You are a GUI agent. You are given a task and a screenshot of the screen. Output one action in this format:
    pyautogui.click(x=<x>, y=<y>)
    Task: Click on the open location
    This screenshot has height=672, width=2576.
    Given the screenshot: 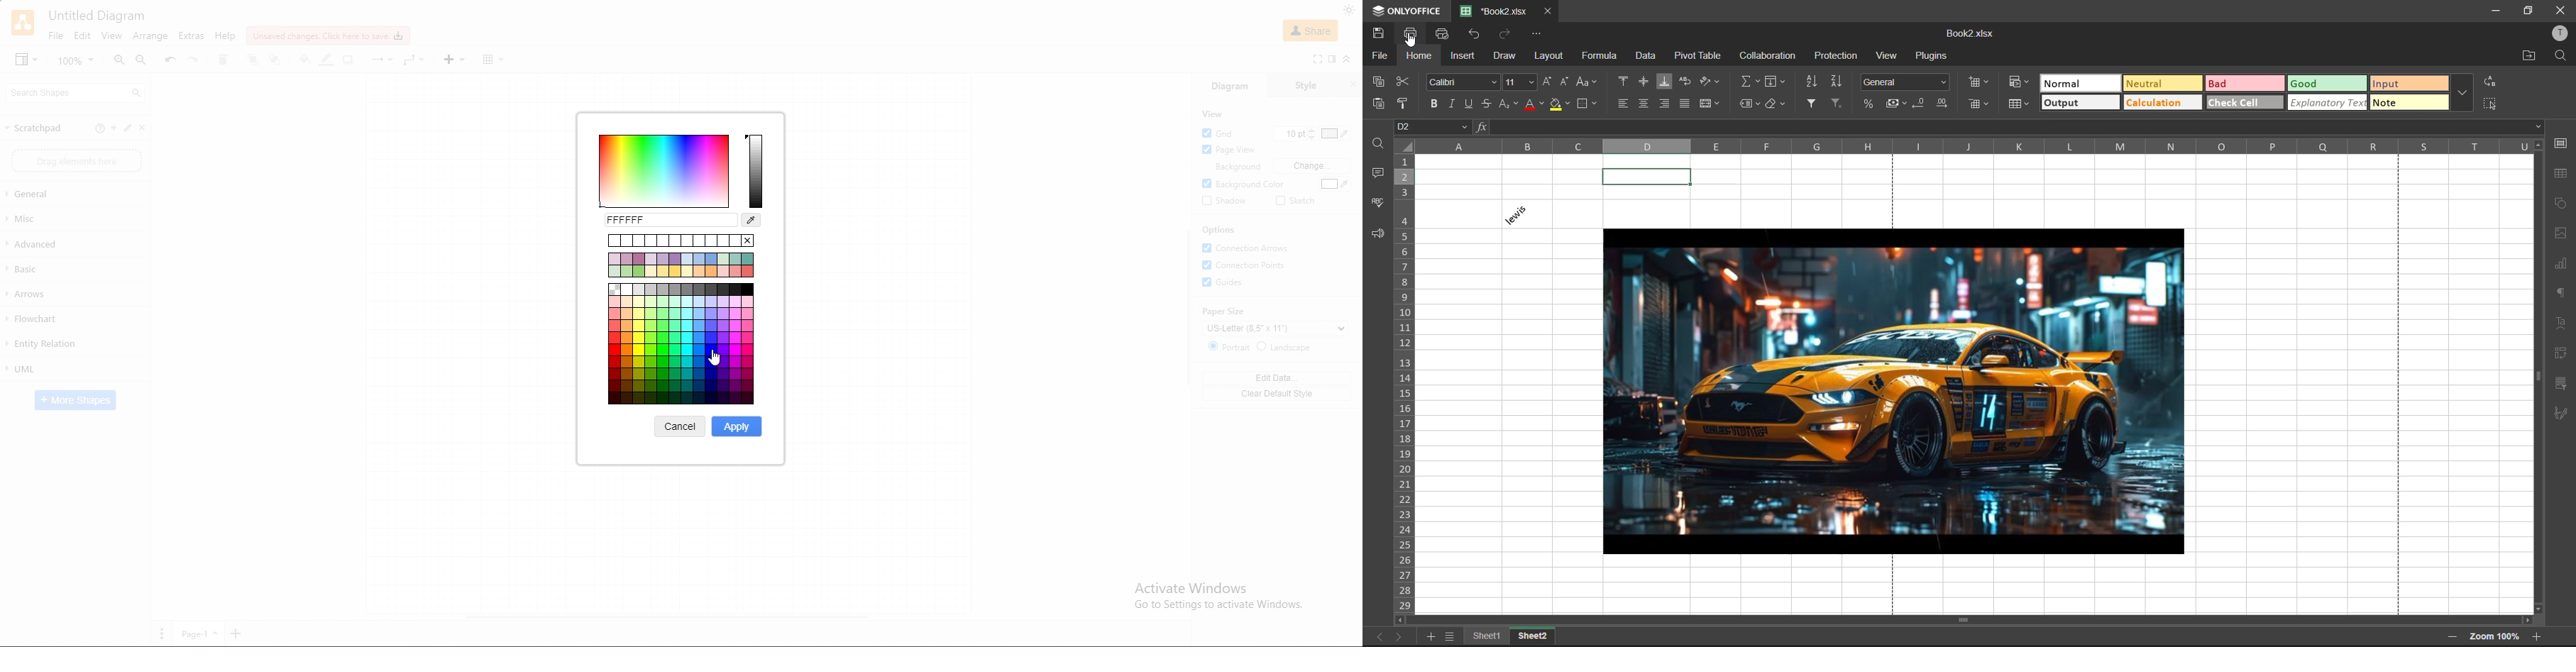 What is the action you would take?
    pyautogui.click(x=2530, y=56)
    